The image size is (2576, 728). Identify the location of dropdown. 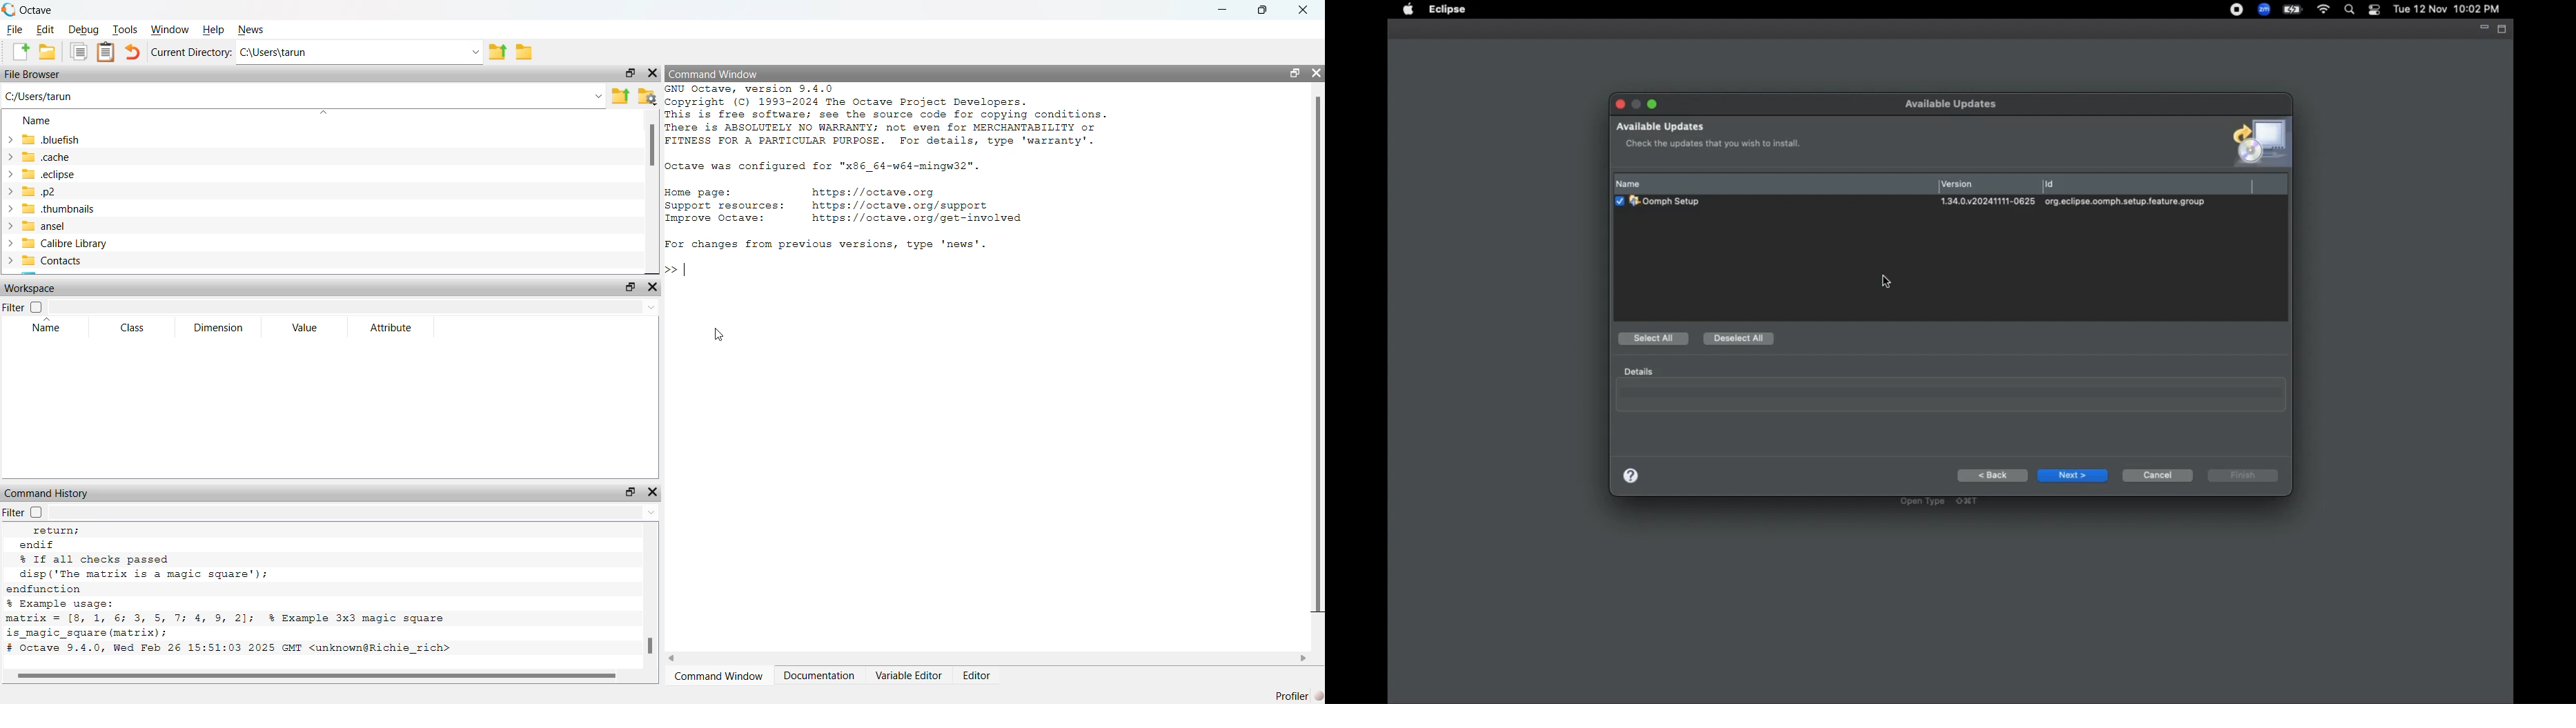
(651, 308).